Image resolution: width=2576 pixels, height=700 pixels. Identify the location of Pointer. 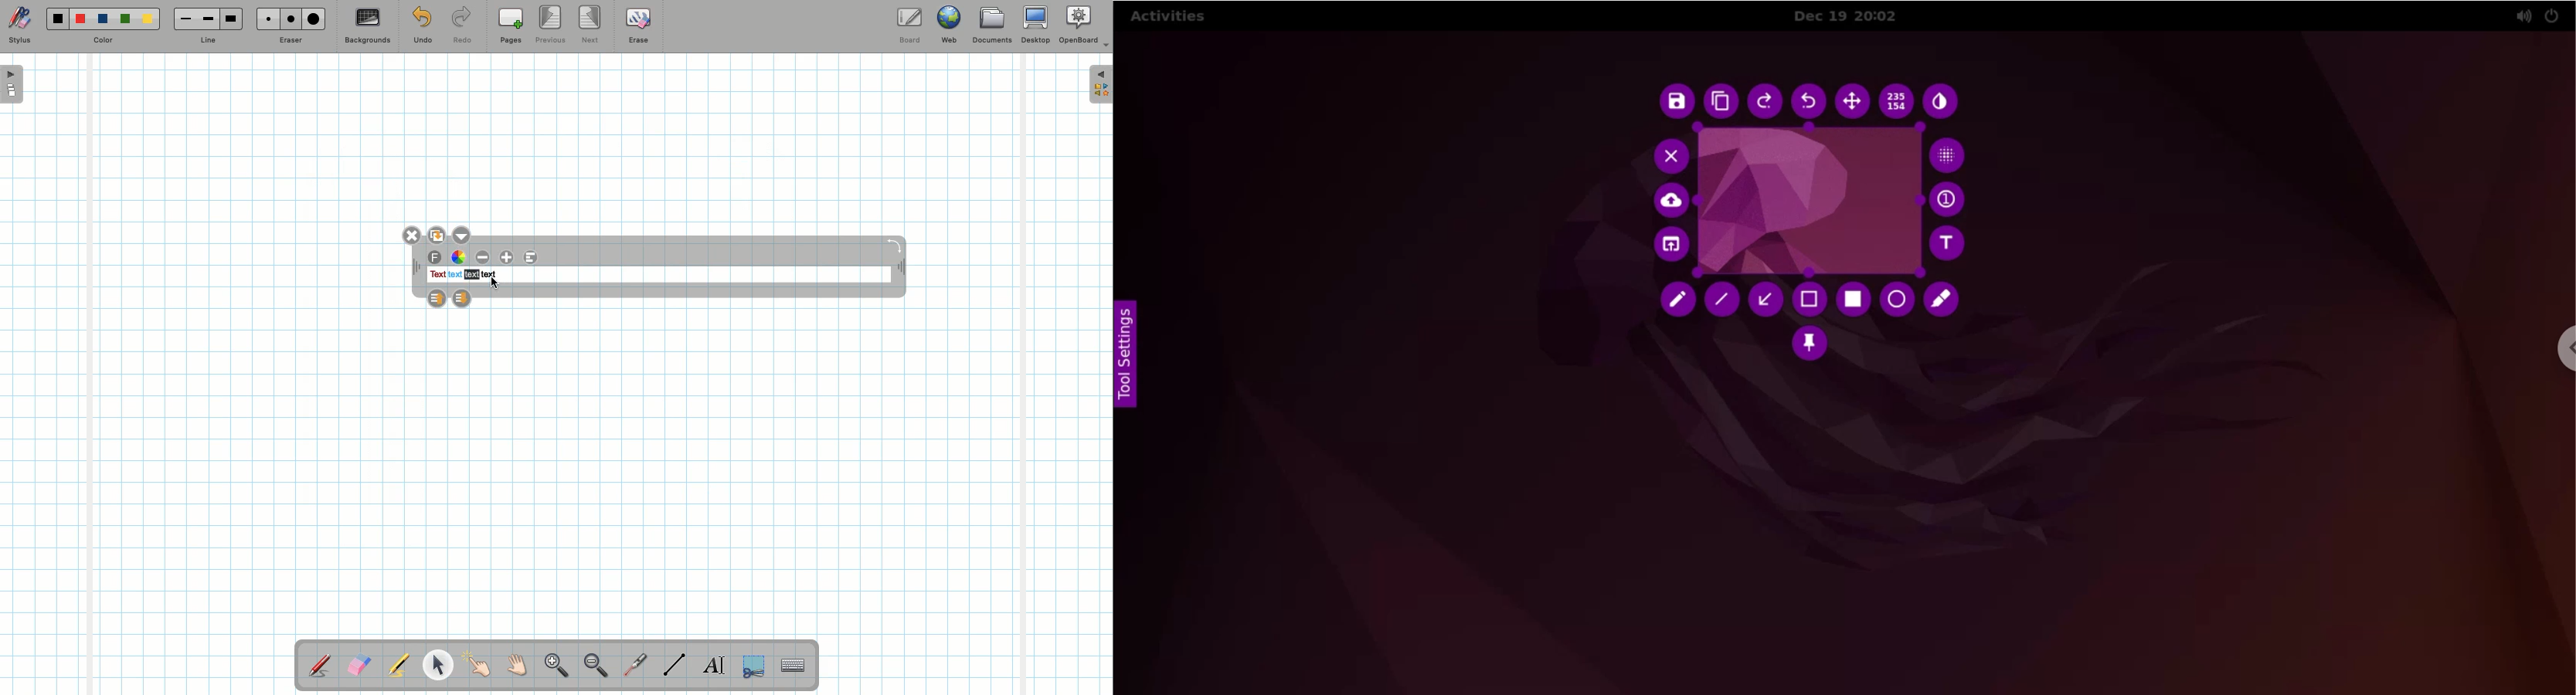
(437, 665).